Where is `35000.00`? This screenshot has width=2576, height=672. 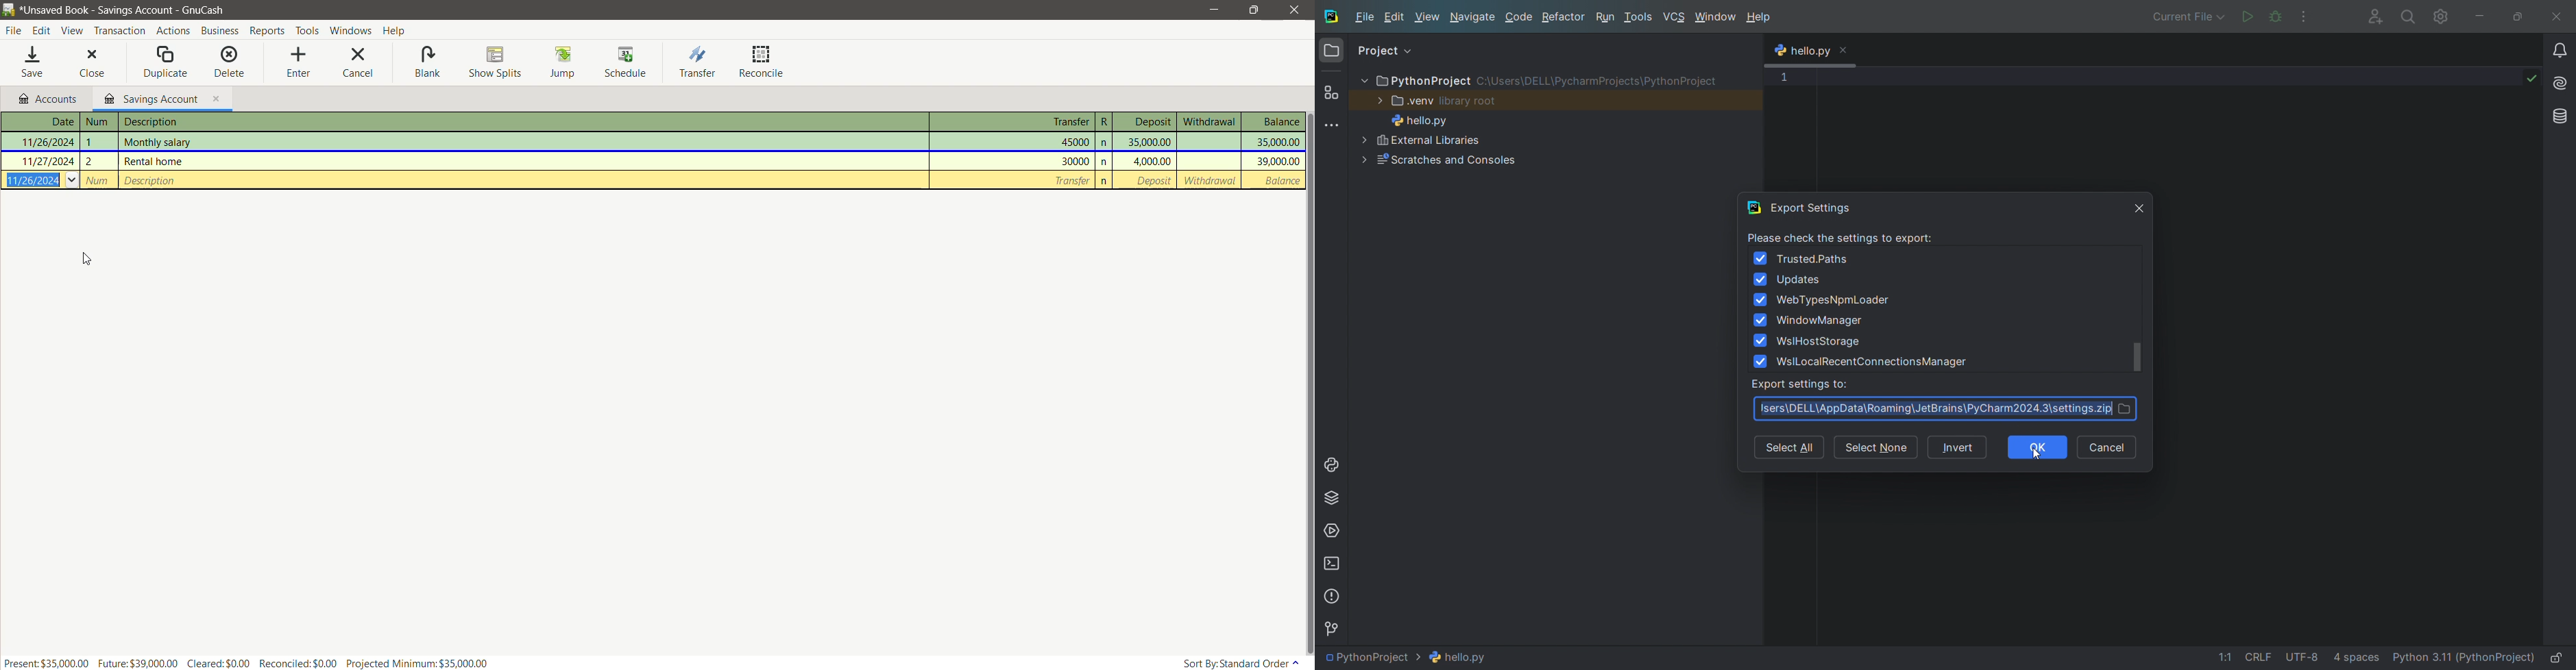
35000.00 is located at coordinates (1272, 142).